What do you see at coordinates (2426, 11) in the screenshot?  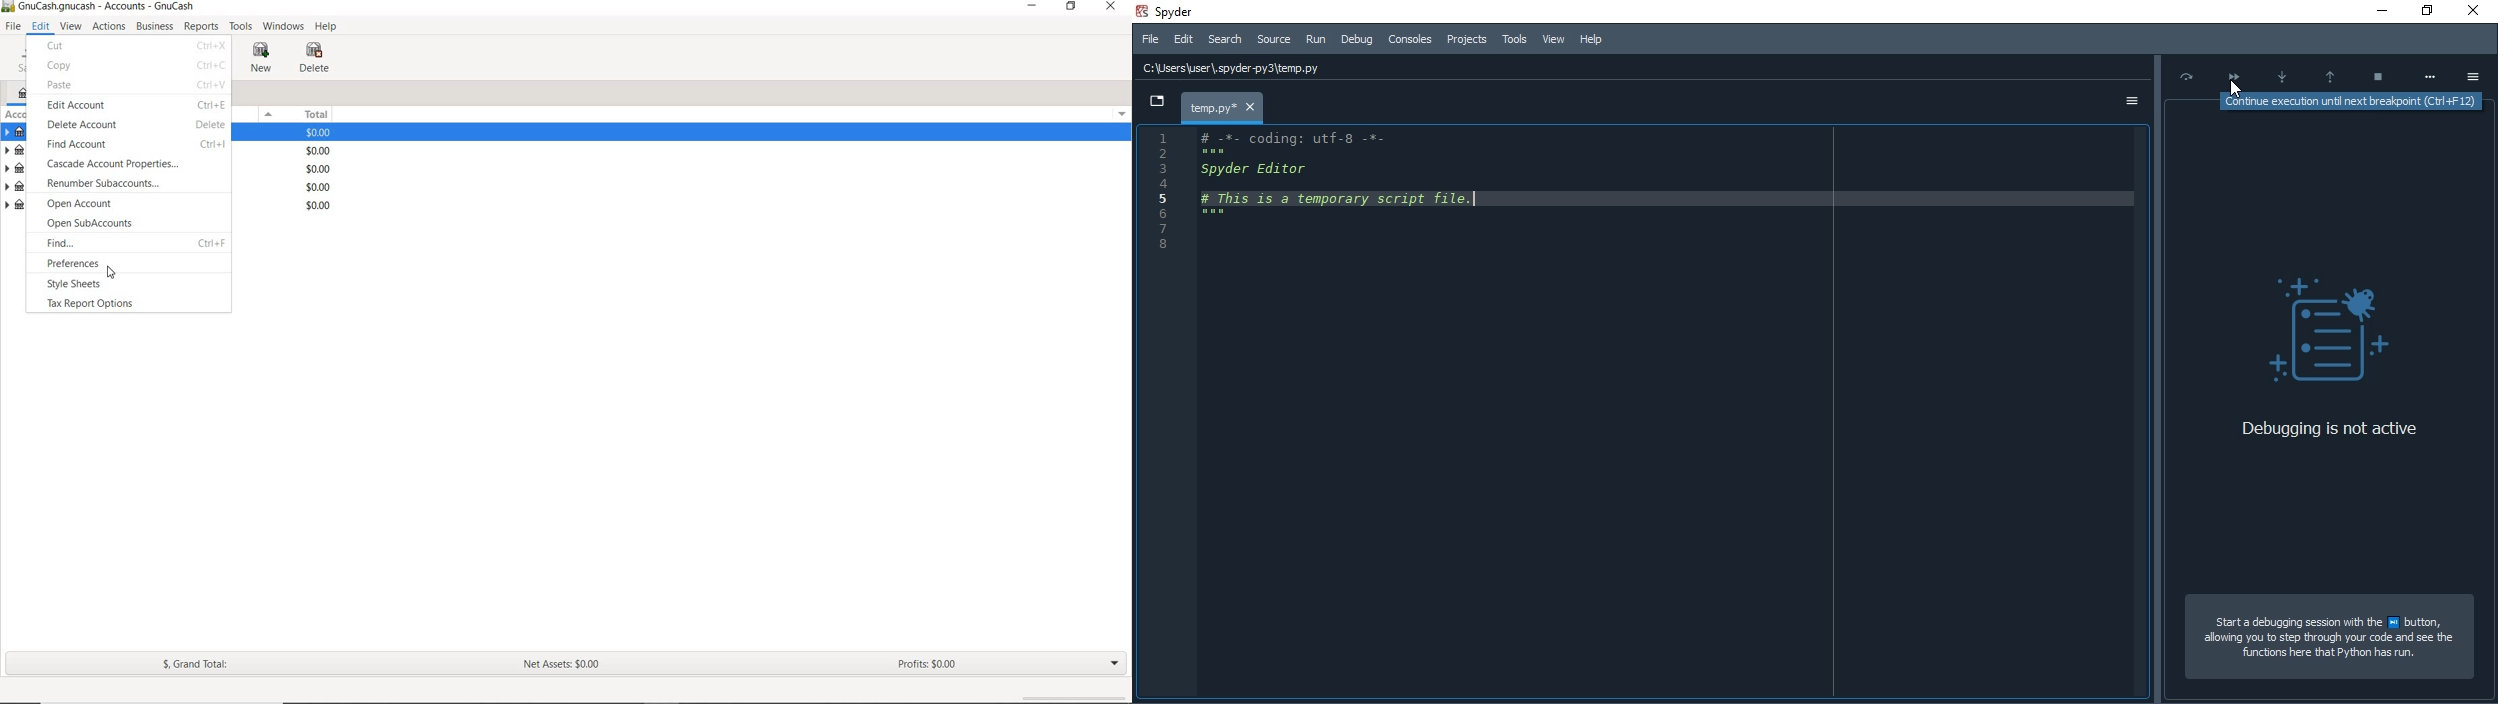 I see `restore` at bounding box center [2426, 11].